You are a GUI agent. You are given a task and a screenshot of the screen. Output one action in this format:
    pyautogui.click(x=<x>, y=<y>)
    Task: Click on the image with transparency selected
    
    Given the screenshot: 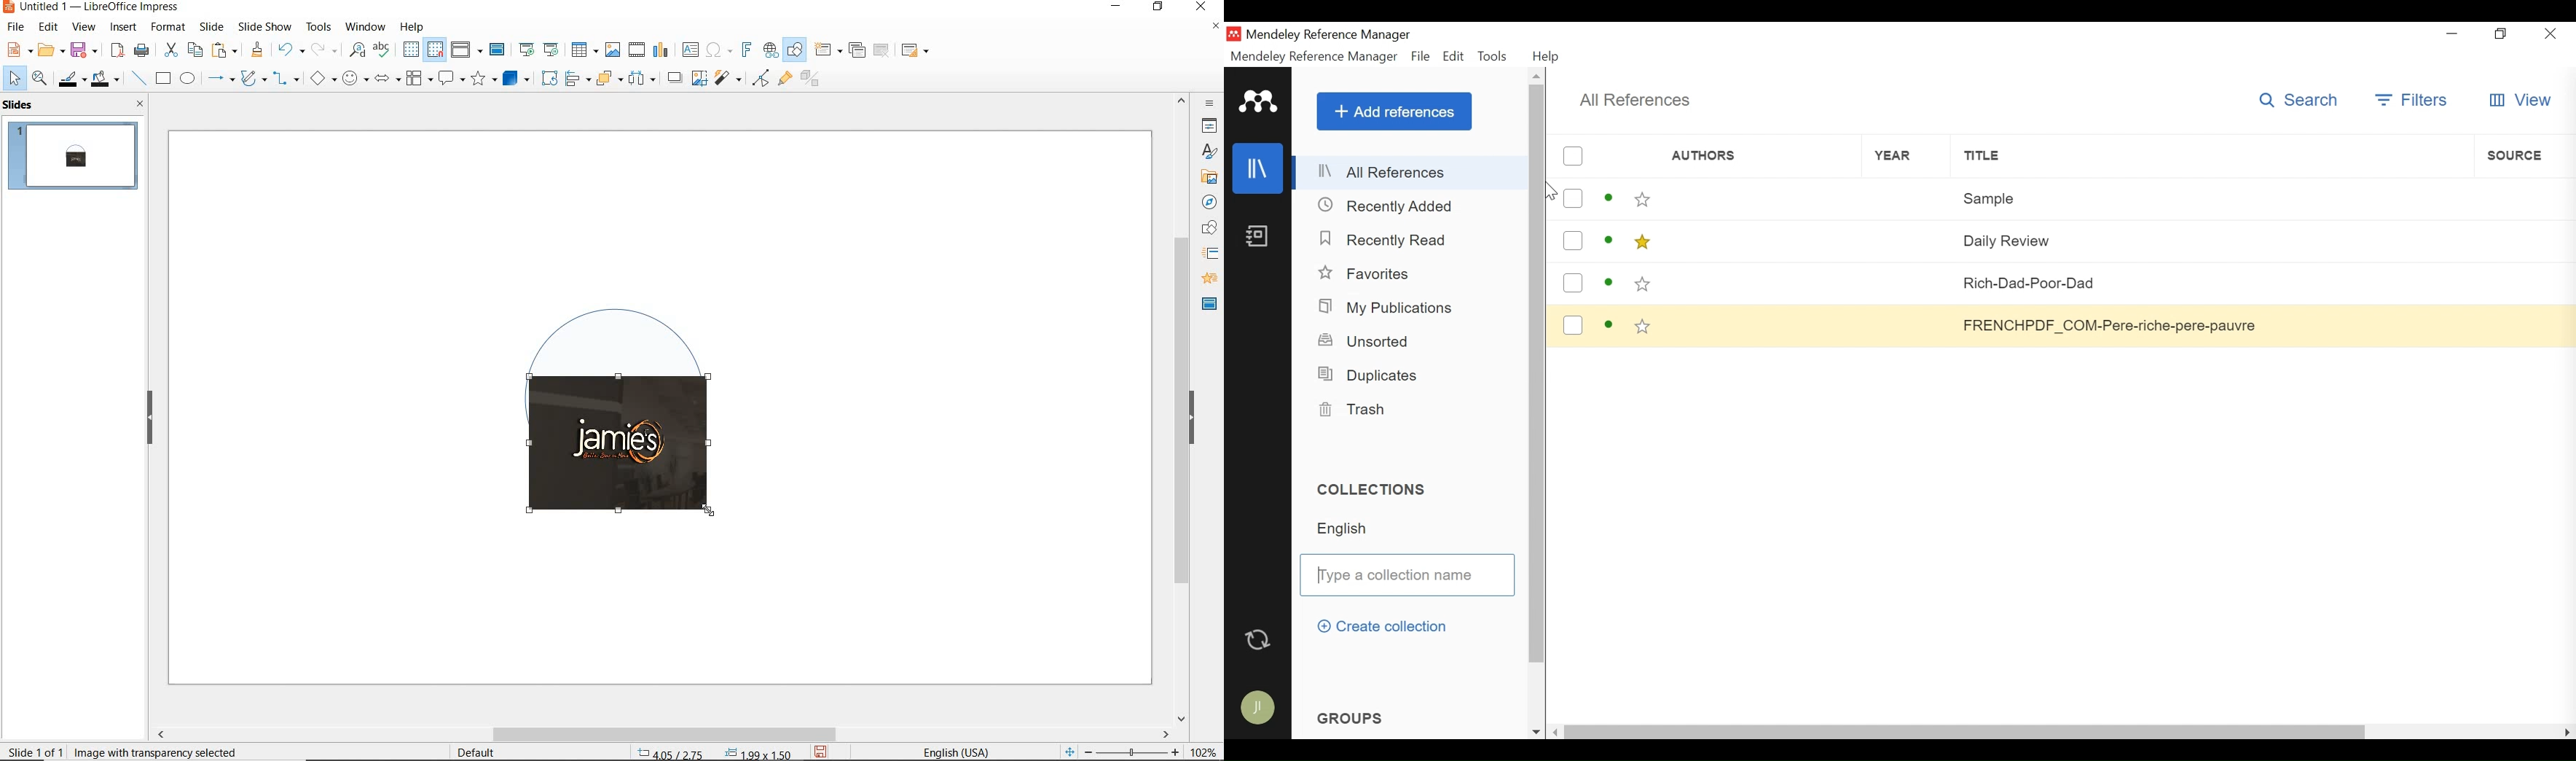 What is the action you would take?
    pyautogui.click(x=160, y=751)
    